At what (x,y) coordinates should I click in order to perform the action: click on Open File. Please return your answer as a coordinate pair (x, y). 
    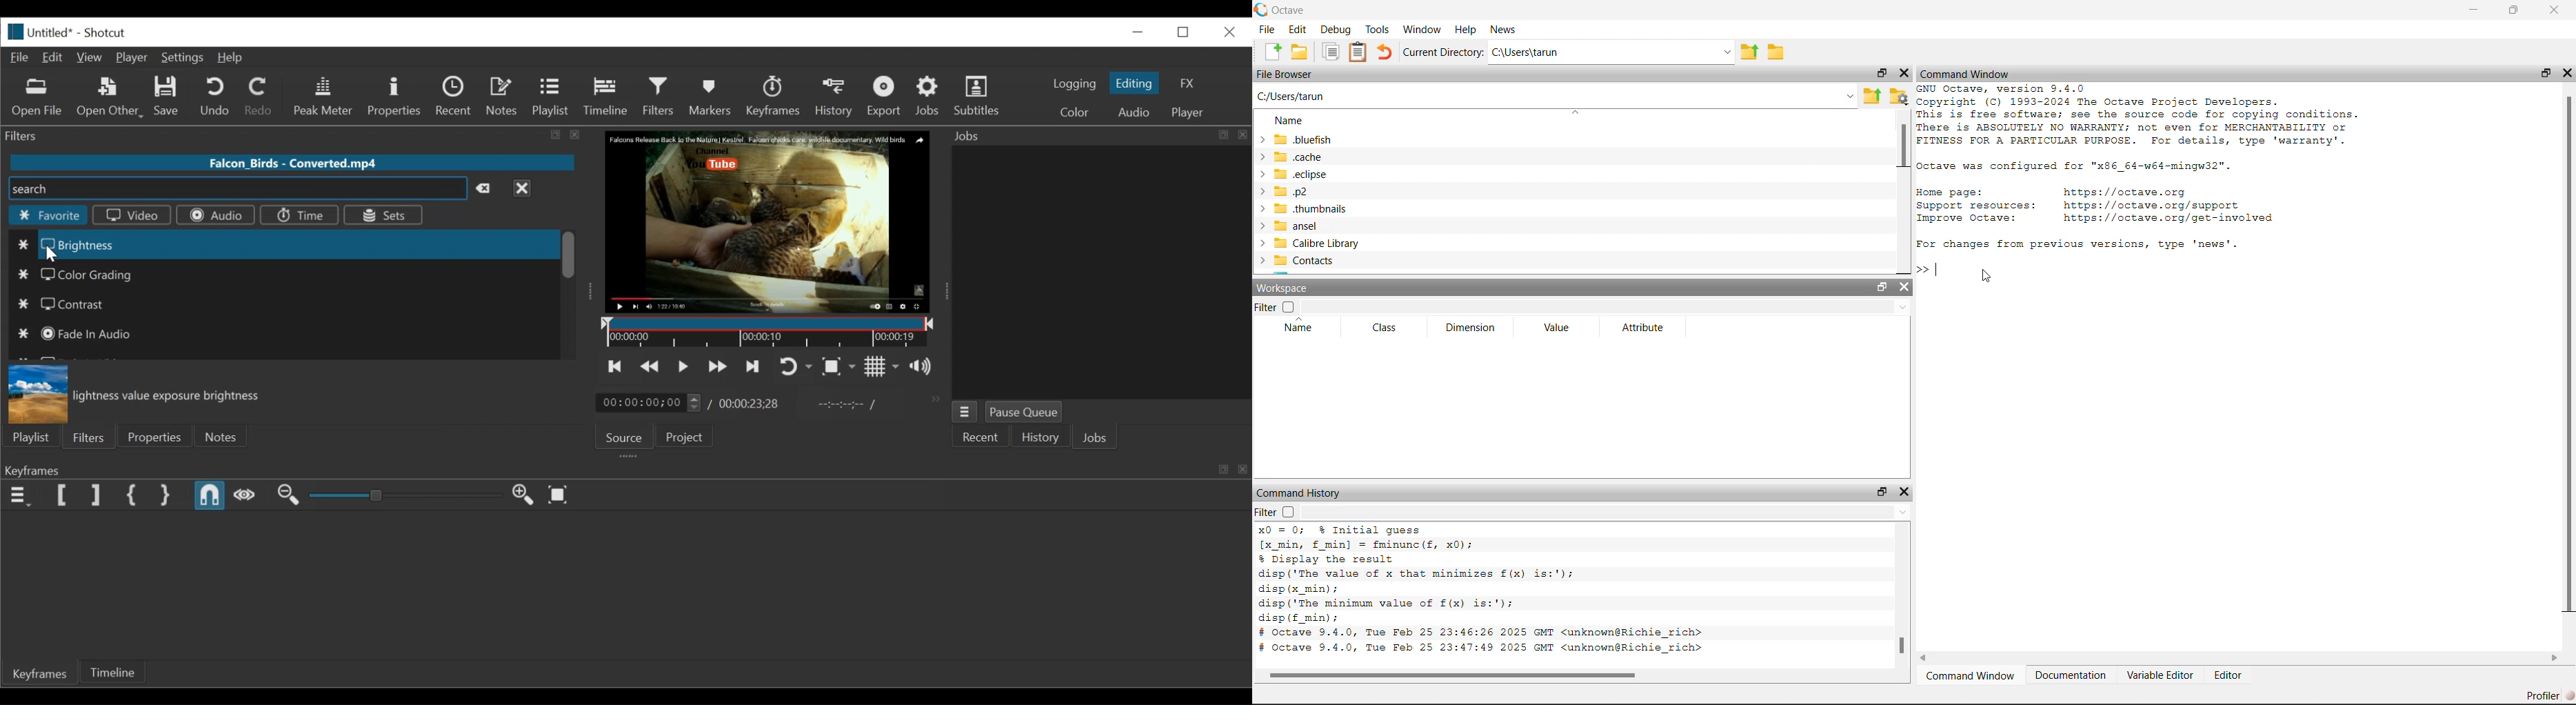
    Looking at the image, I should click on (38, 99).